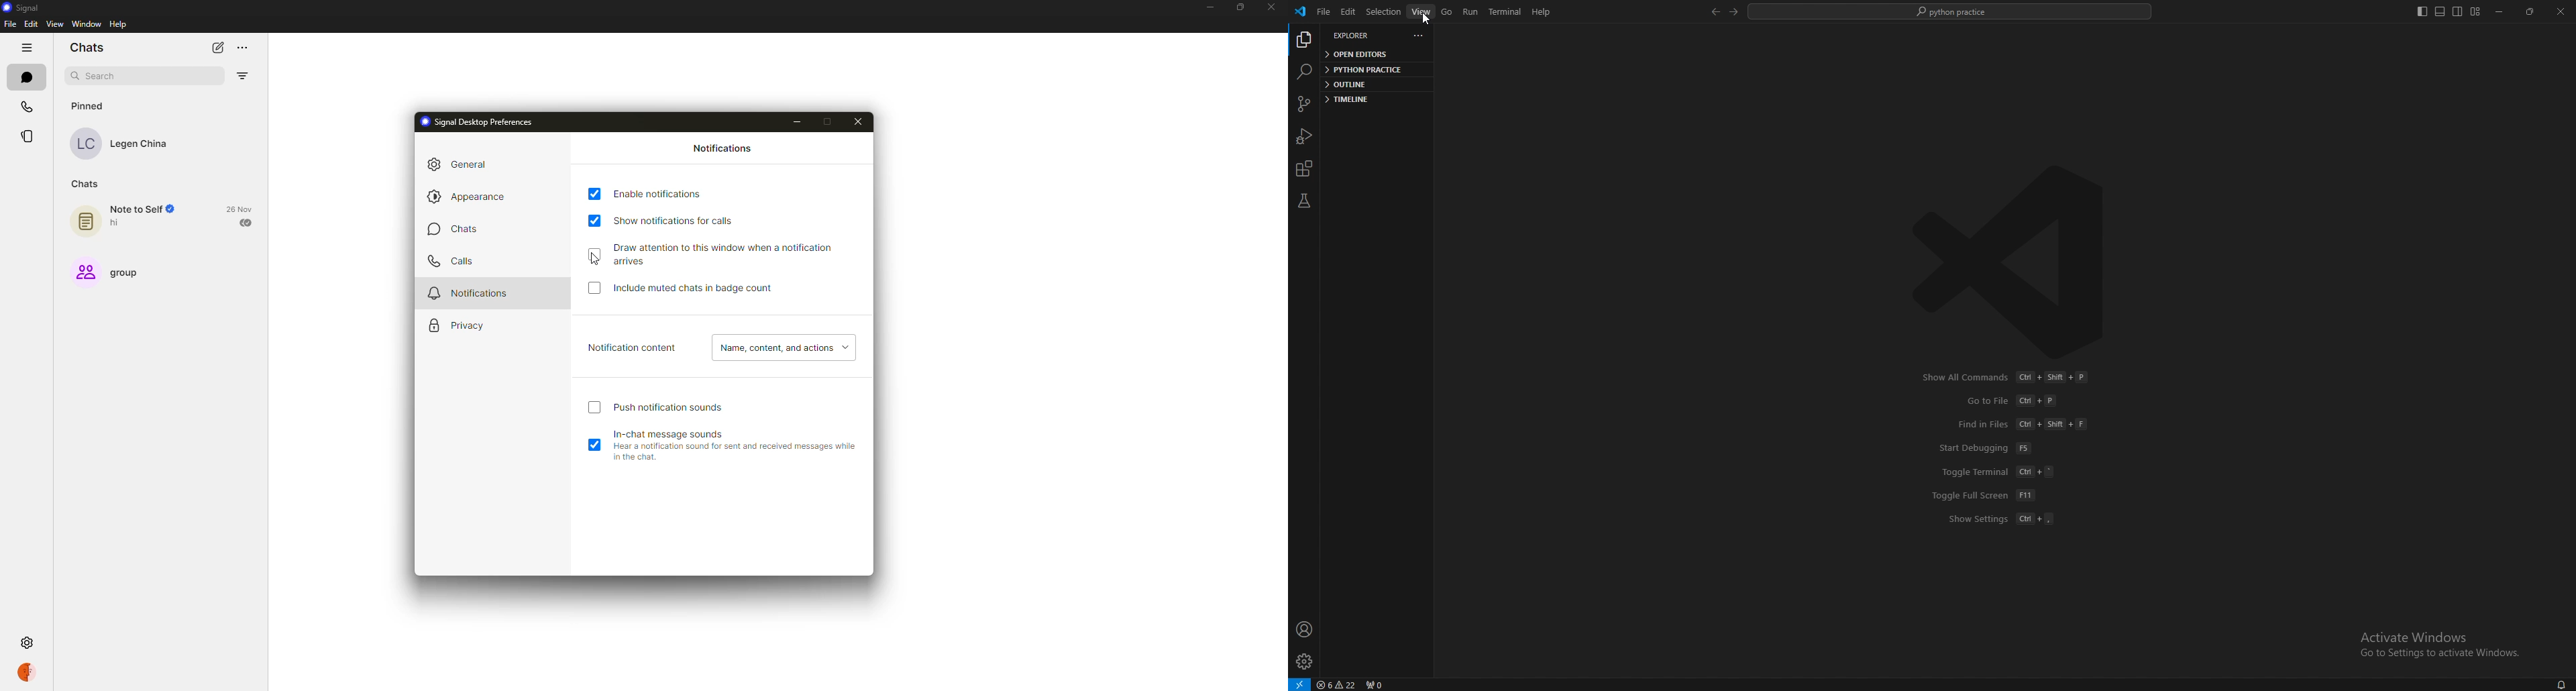  I want to click on signal, so click(23, 7).